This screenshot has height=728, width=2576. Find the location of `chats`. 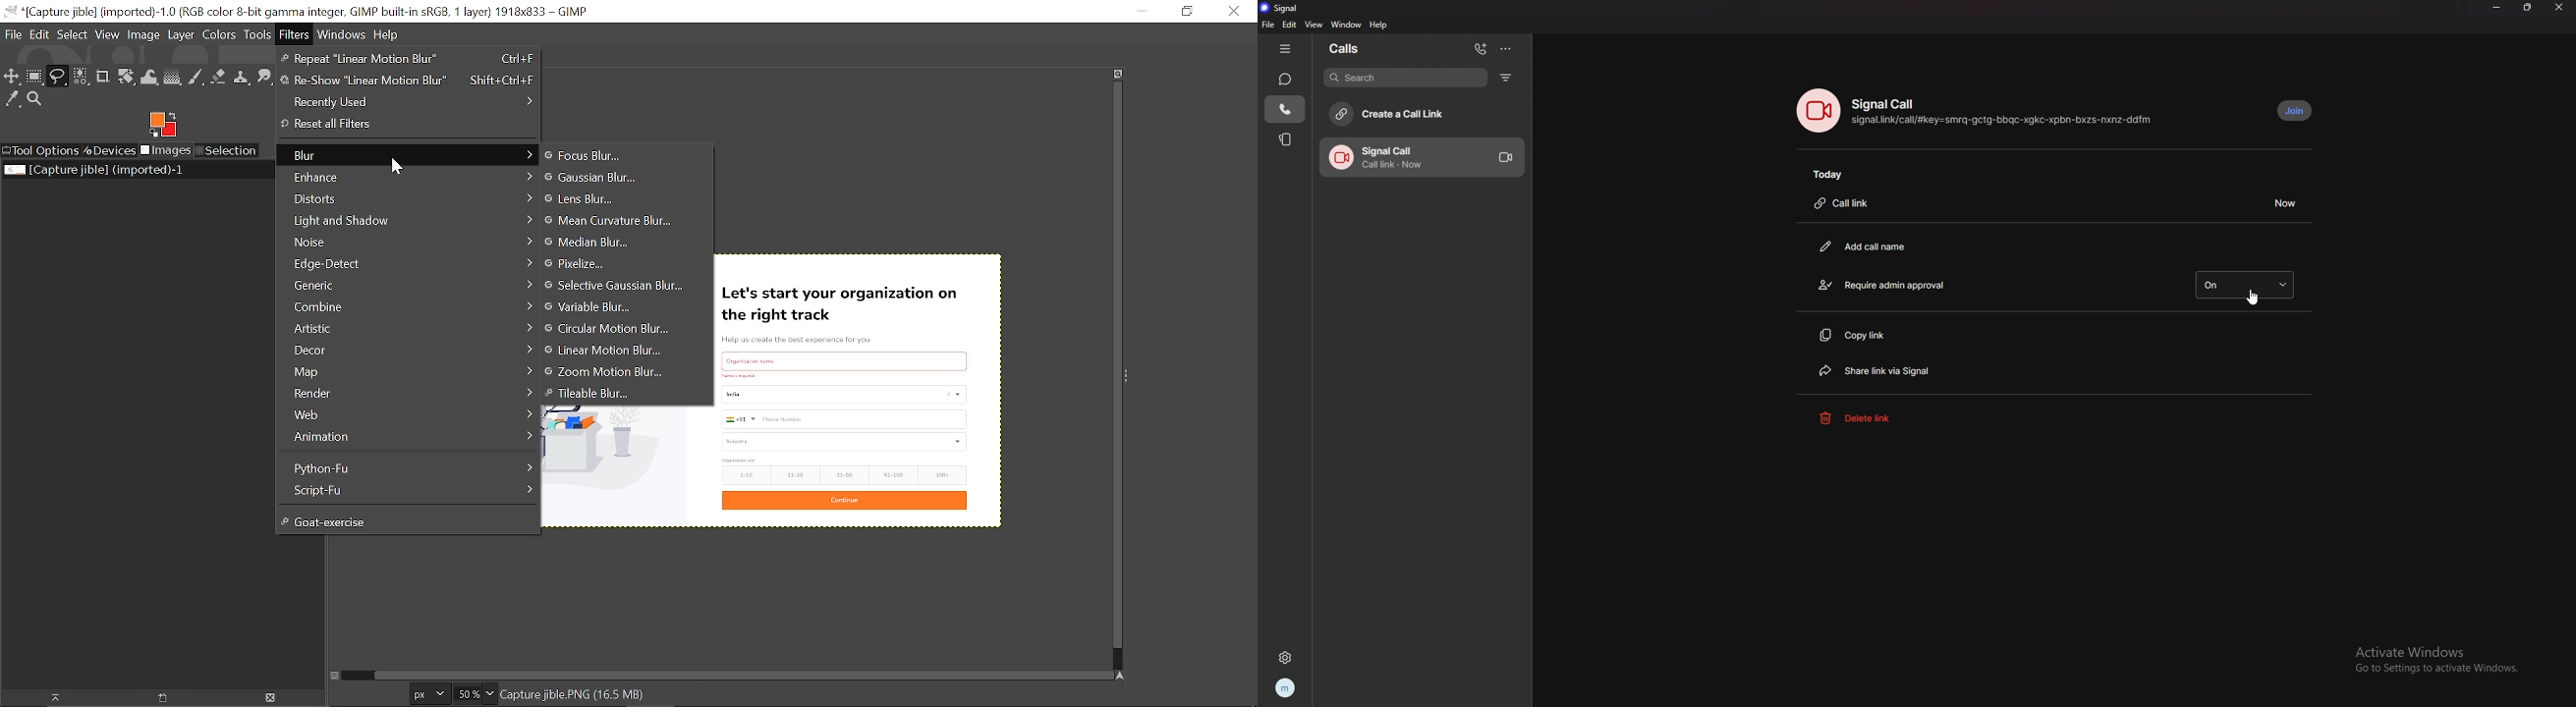

chats is located at coordinates (1286, 80).